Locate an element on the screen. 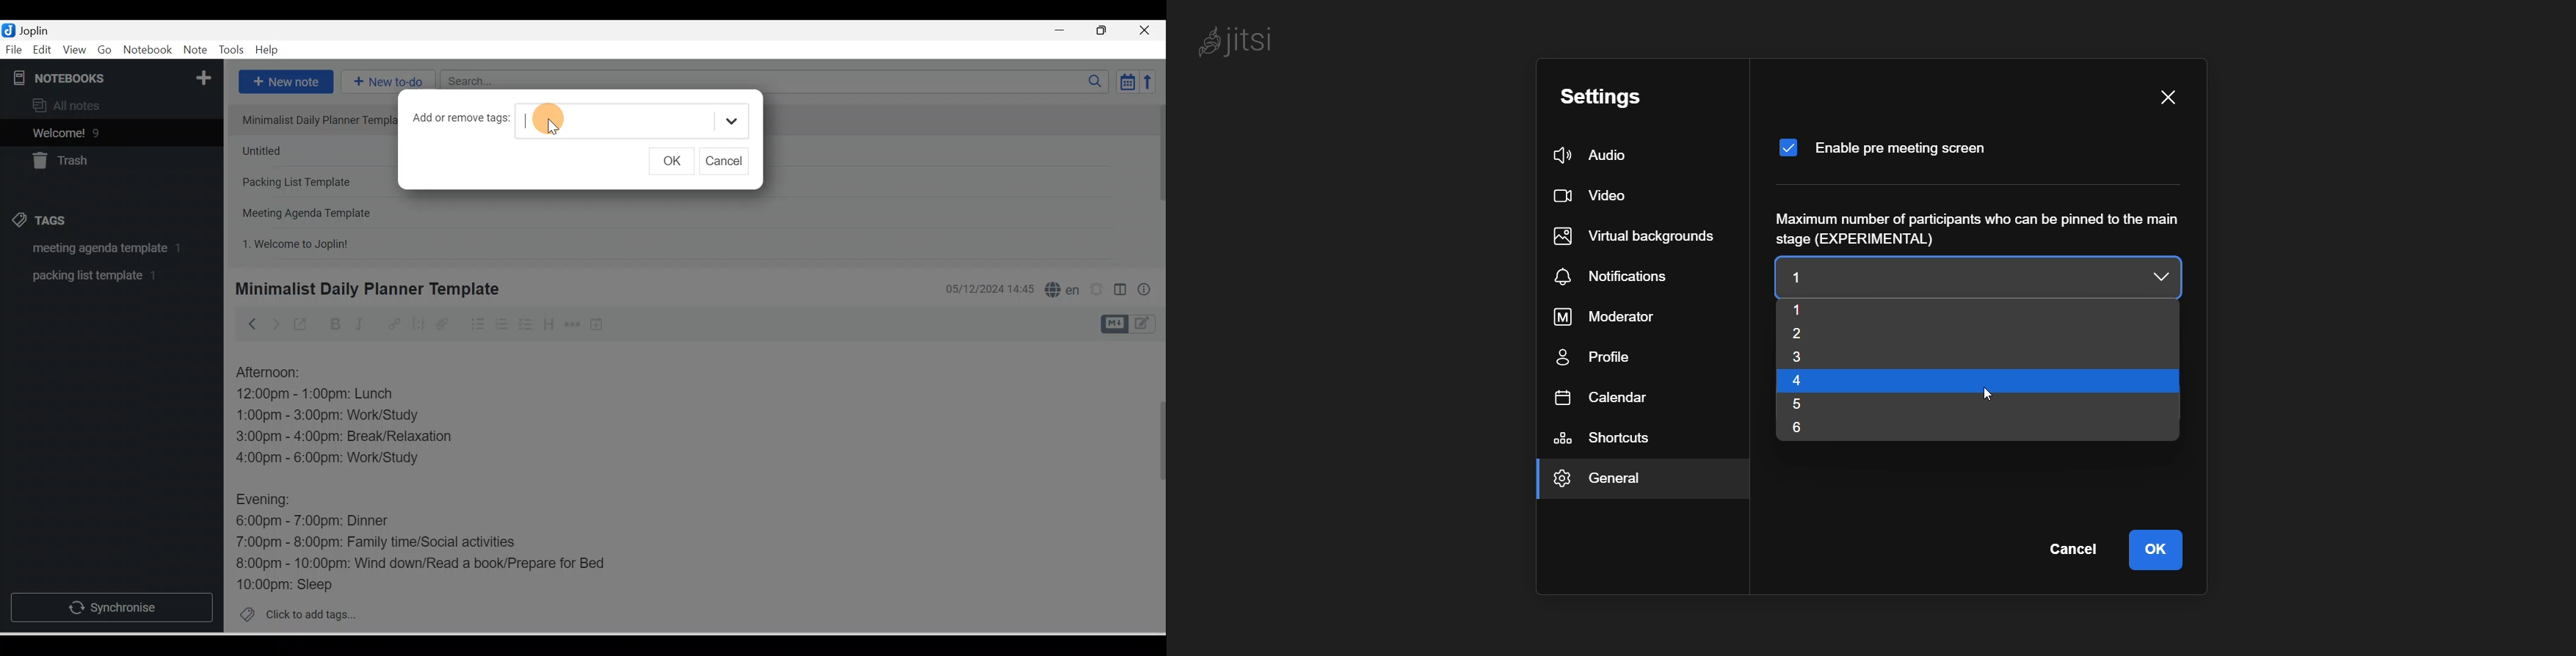 The width and height of the screenshot is (2576, 672). Note 3 is located at coordinates (312, 183).